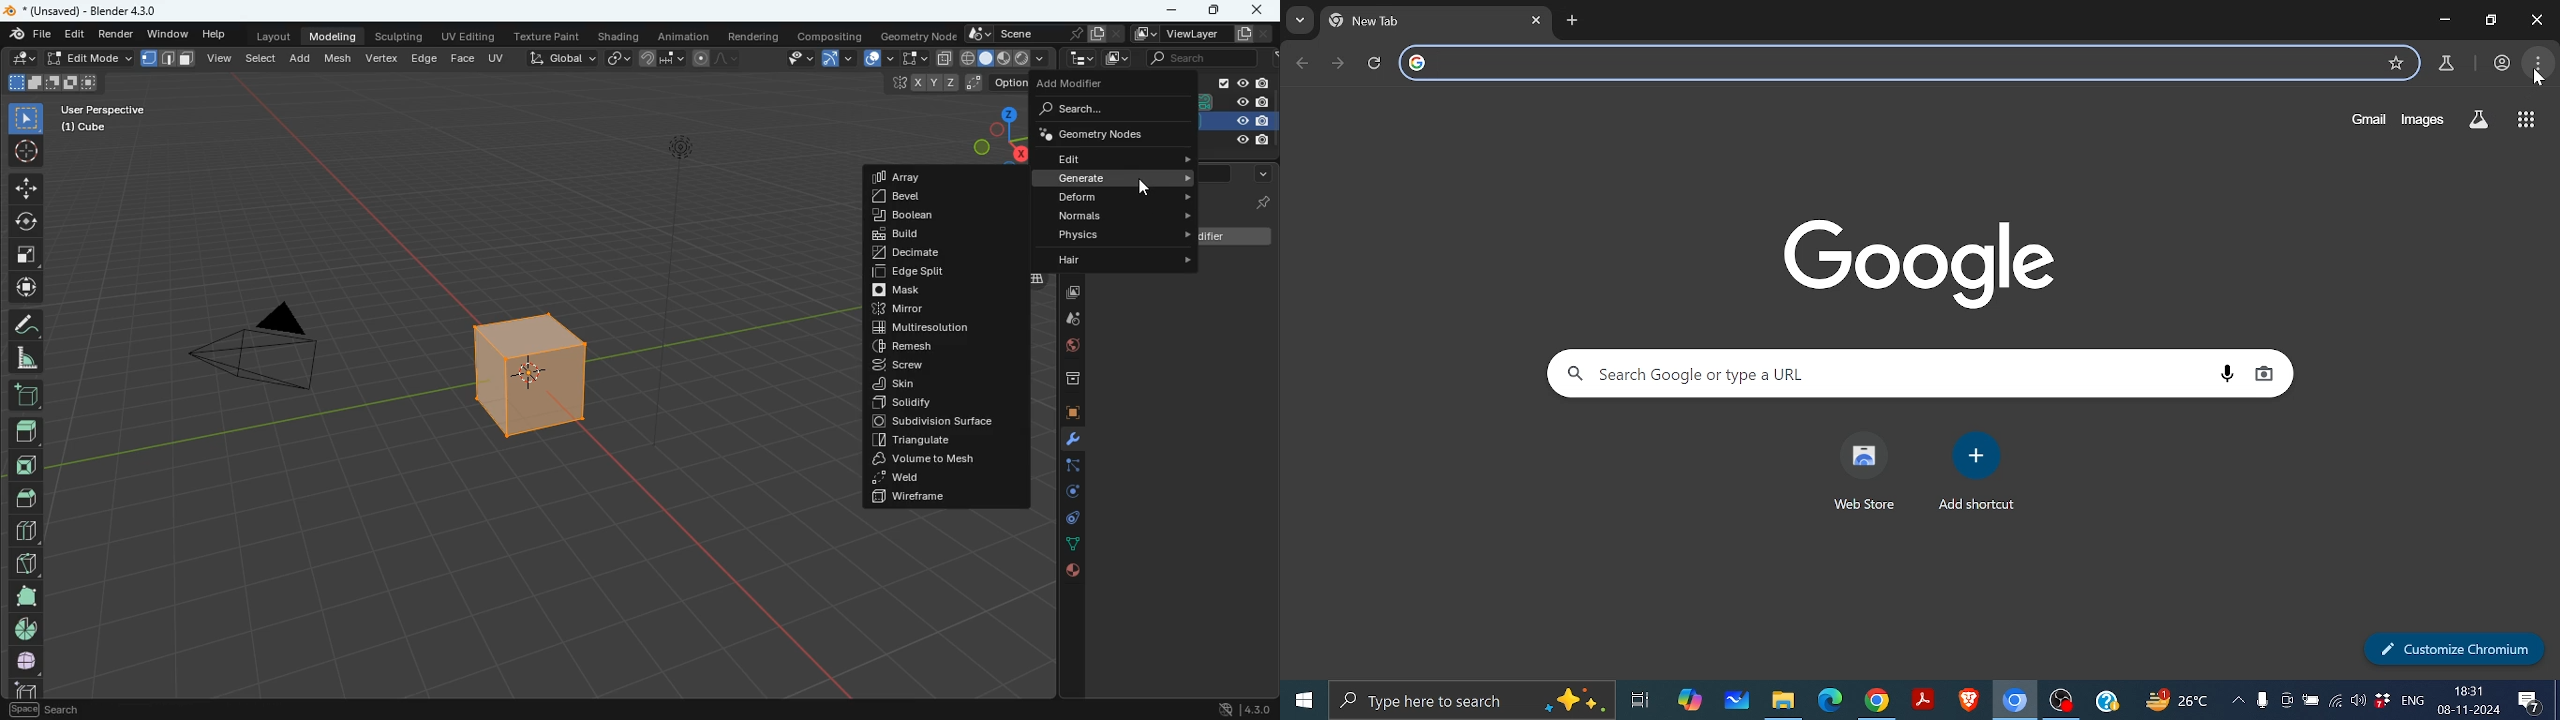 The image size is (2576, 728). What do you see at coordinates (1066, 381) in the screenshot?
I see `archieve` at bounding box center [1066, 381].